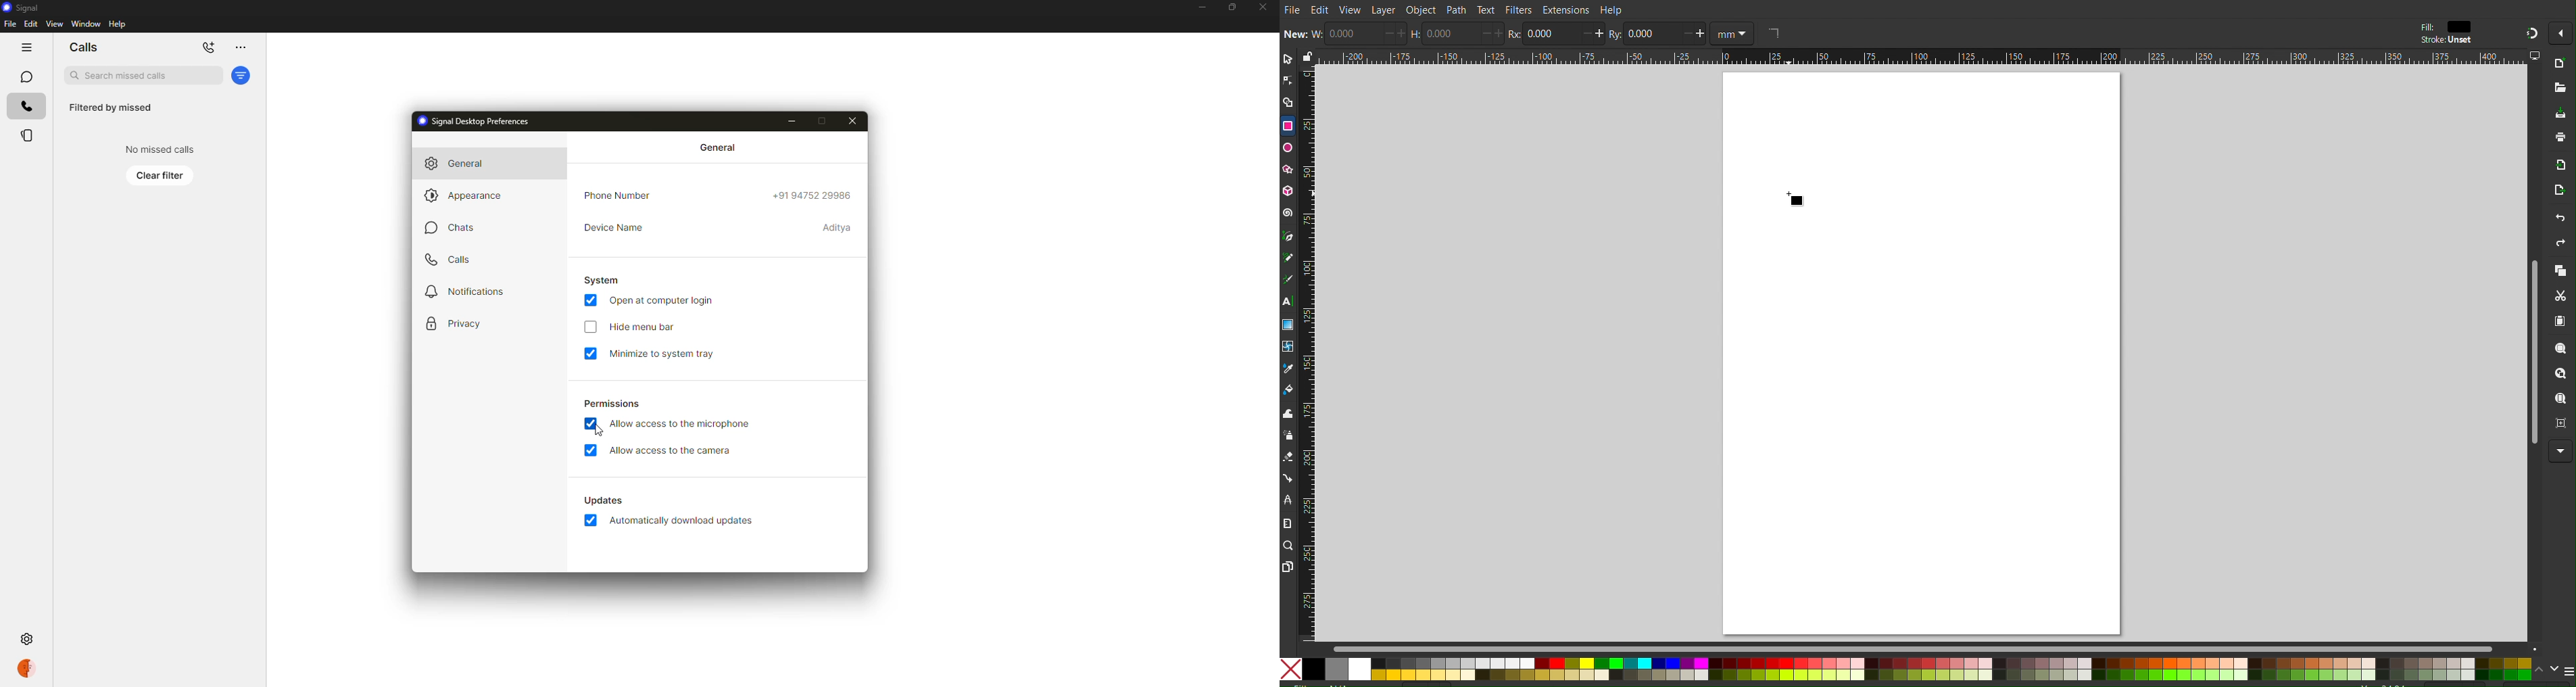 This screenshot has width=2576, height=700. Describe the element at coordinates (1307, 354) in the screenshot. I see `Vertical Ruler` at that location.